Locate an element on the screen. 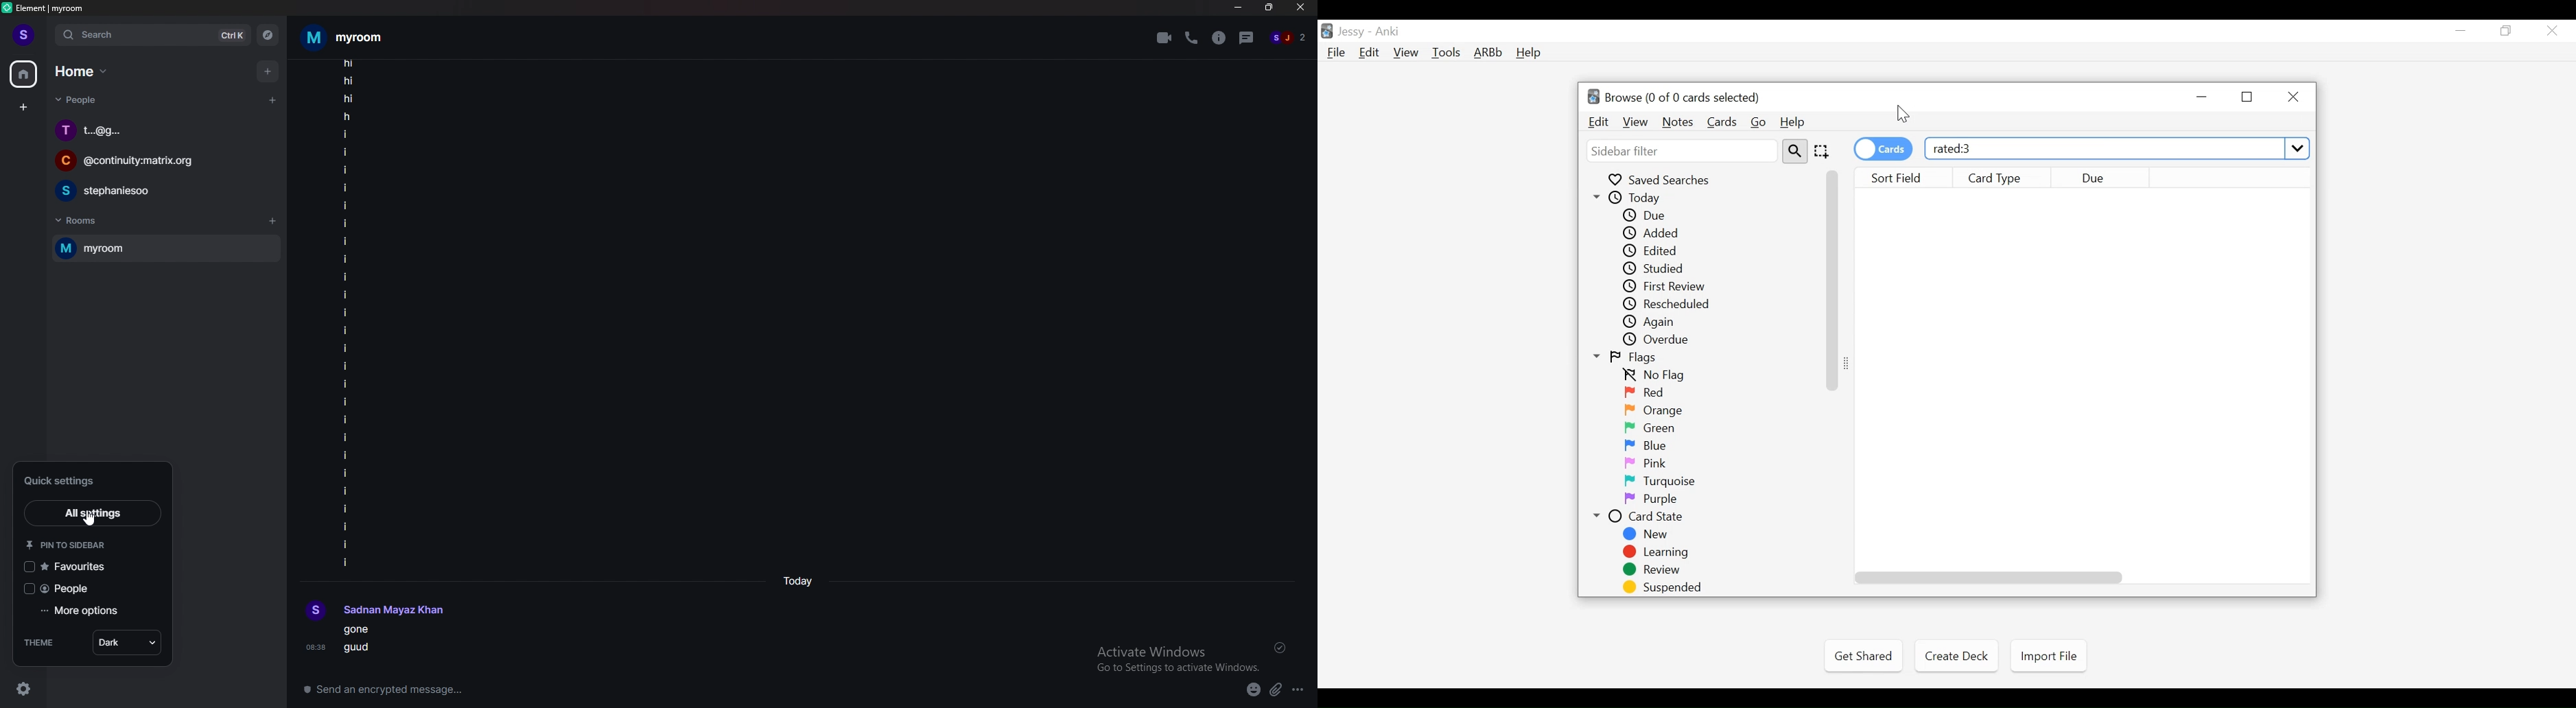  quick settings is located at coordinates (84, 480).